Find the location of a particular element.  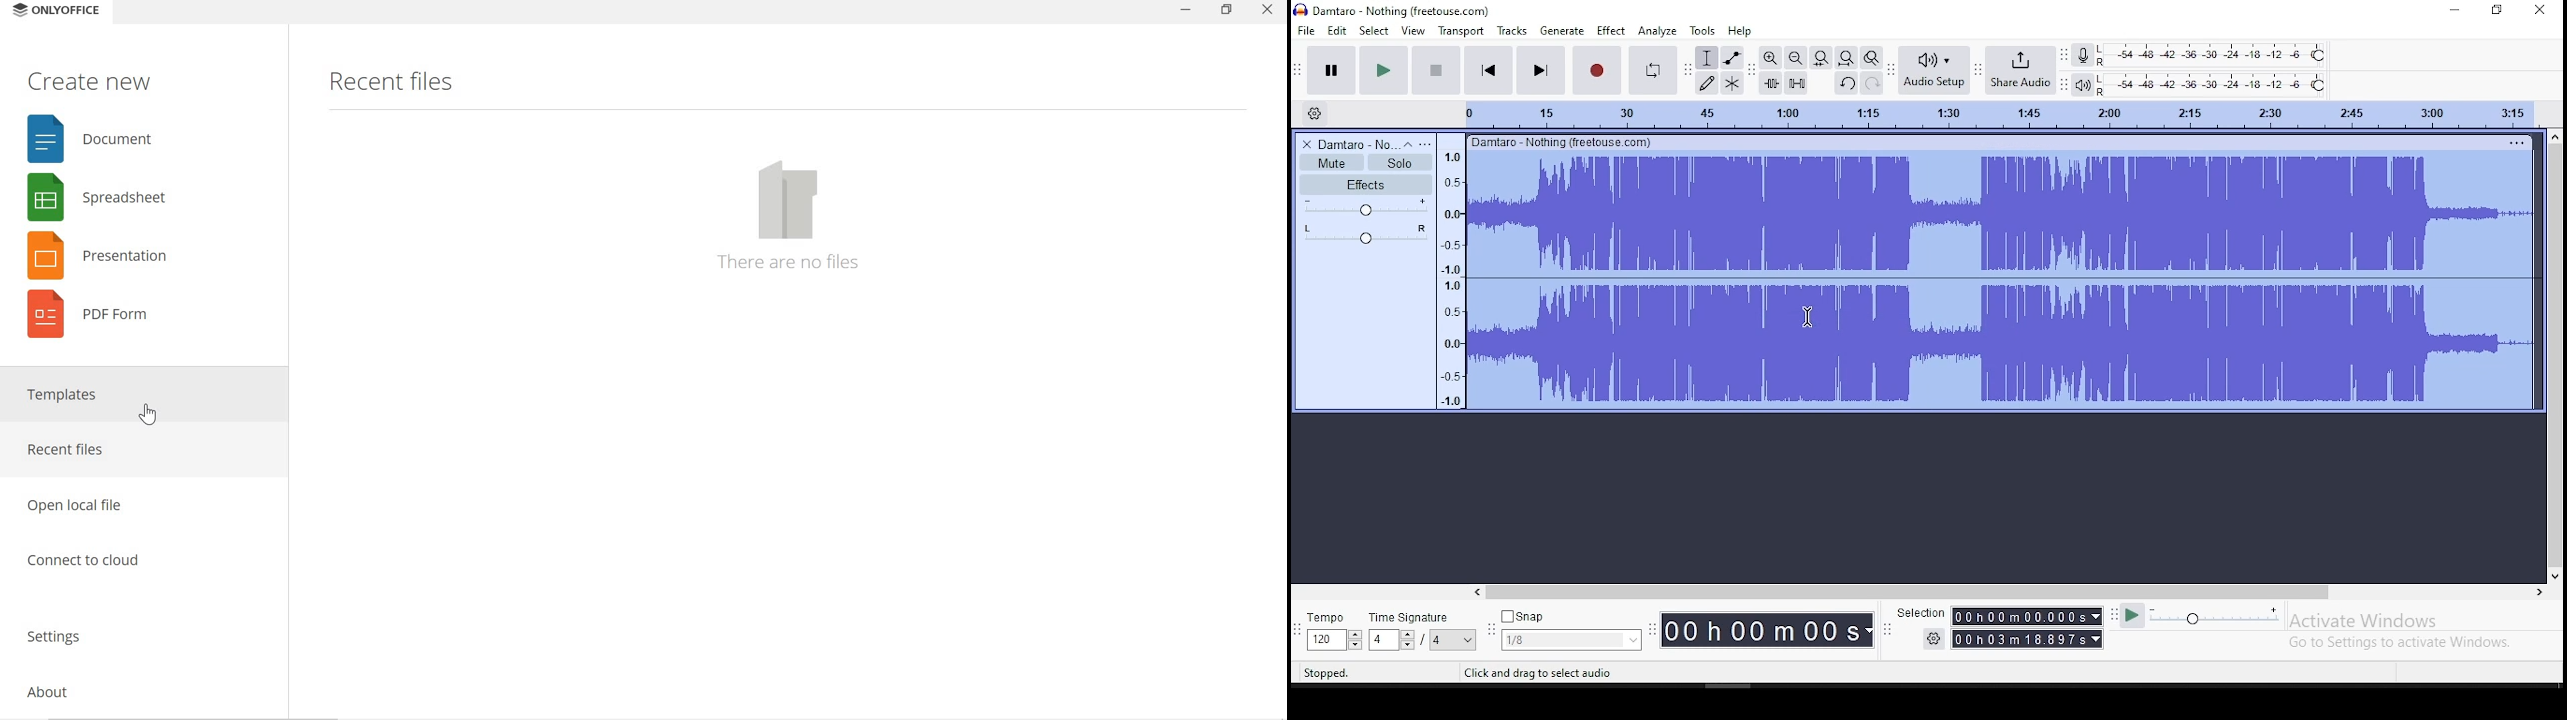

tools is located at coordinates (1700, 30).